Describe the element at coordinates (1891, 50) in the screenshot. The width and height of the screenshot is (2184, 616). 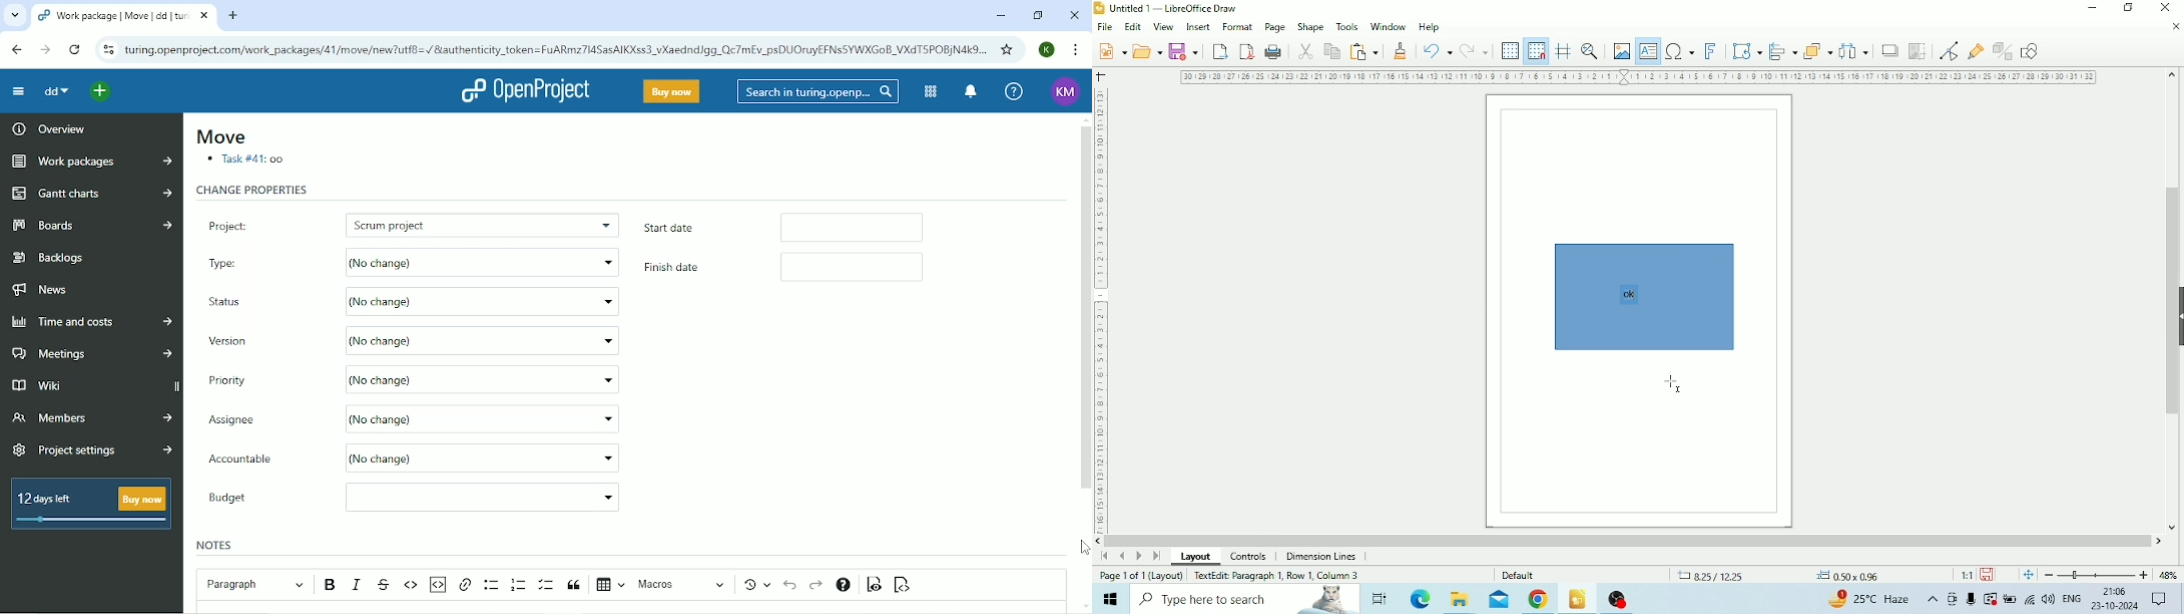
I see `Shadow` at that location.